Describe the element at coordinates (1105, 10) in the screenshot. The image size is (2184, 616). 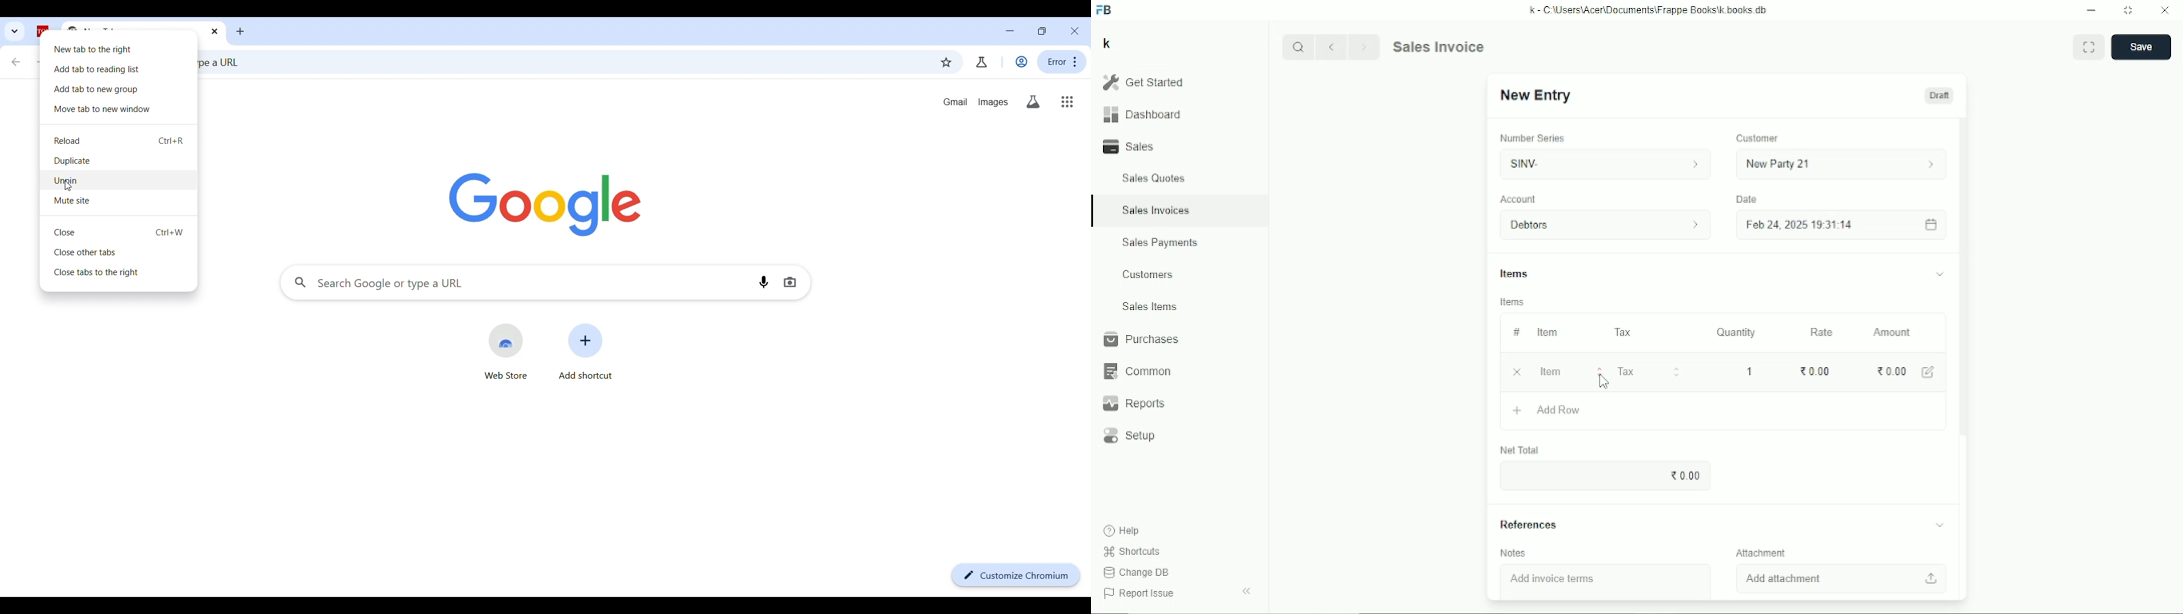
I see `FB` at that location.